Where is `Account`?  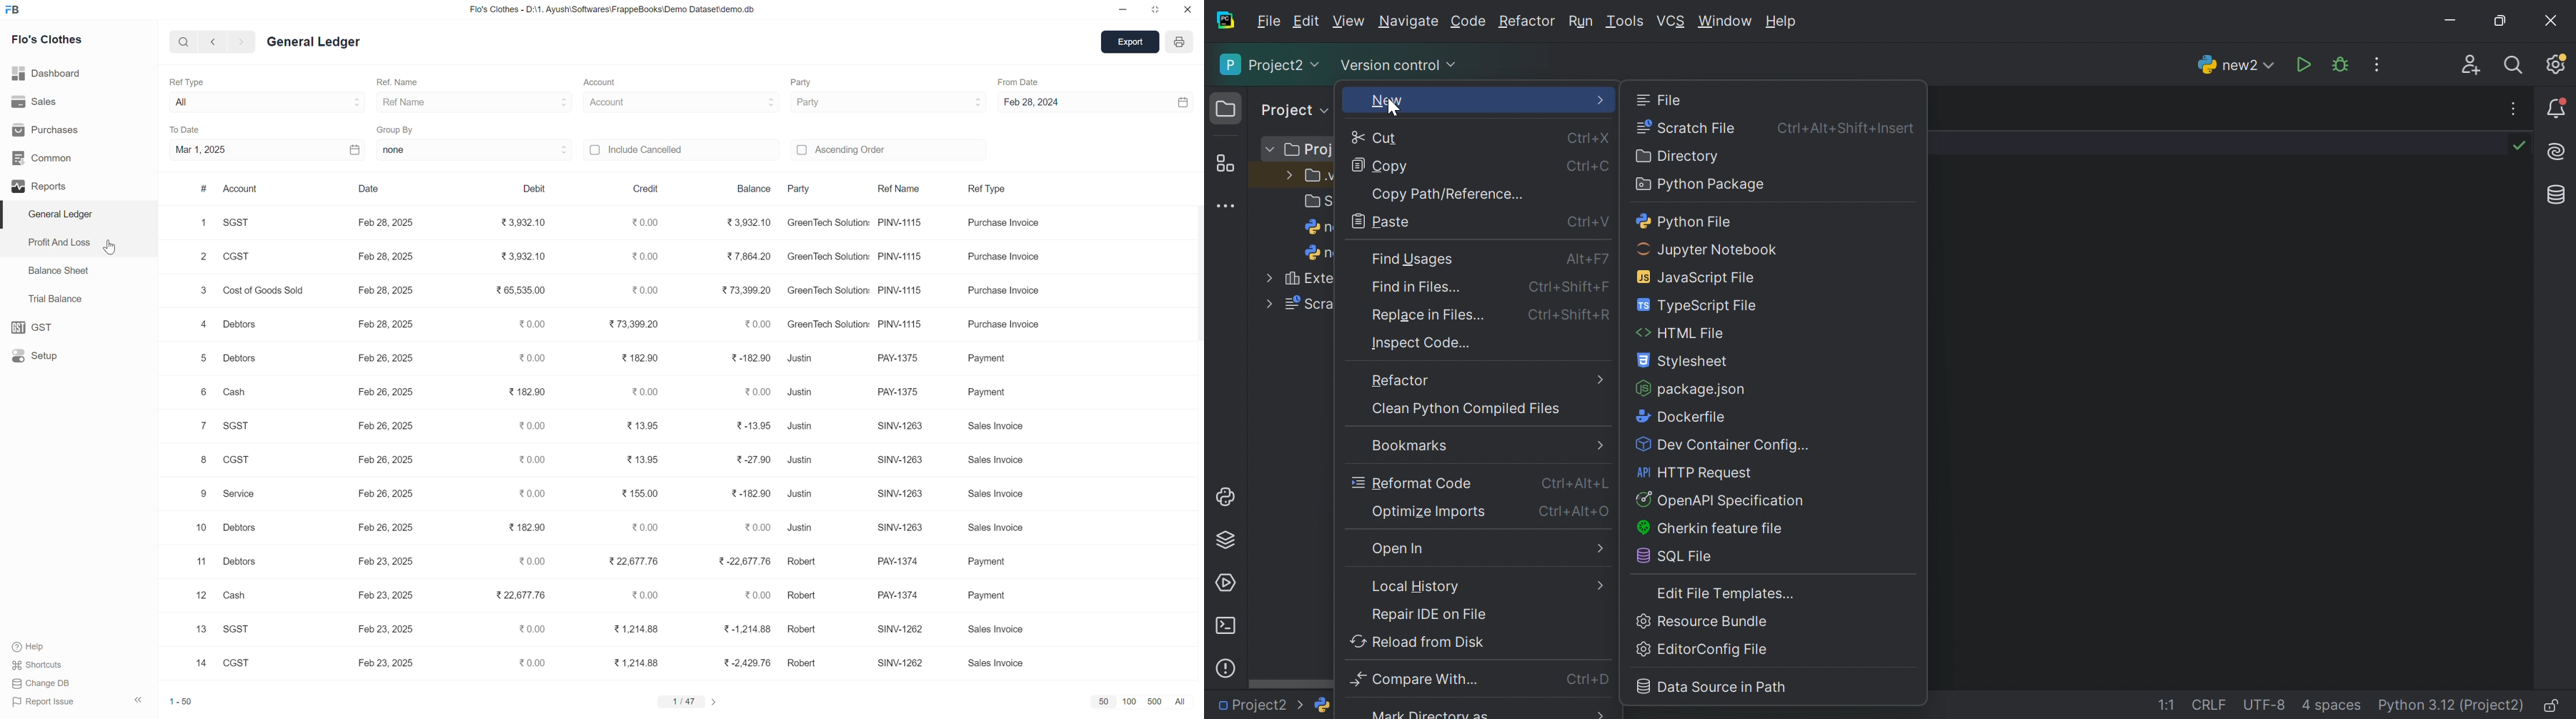 Account is located at coordinates (243, 186).